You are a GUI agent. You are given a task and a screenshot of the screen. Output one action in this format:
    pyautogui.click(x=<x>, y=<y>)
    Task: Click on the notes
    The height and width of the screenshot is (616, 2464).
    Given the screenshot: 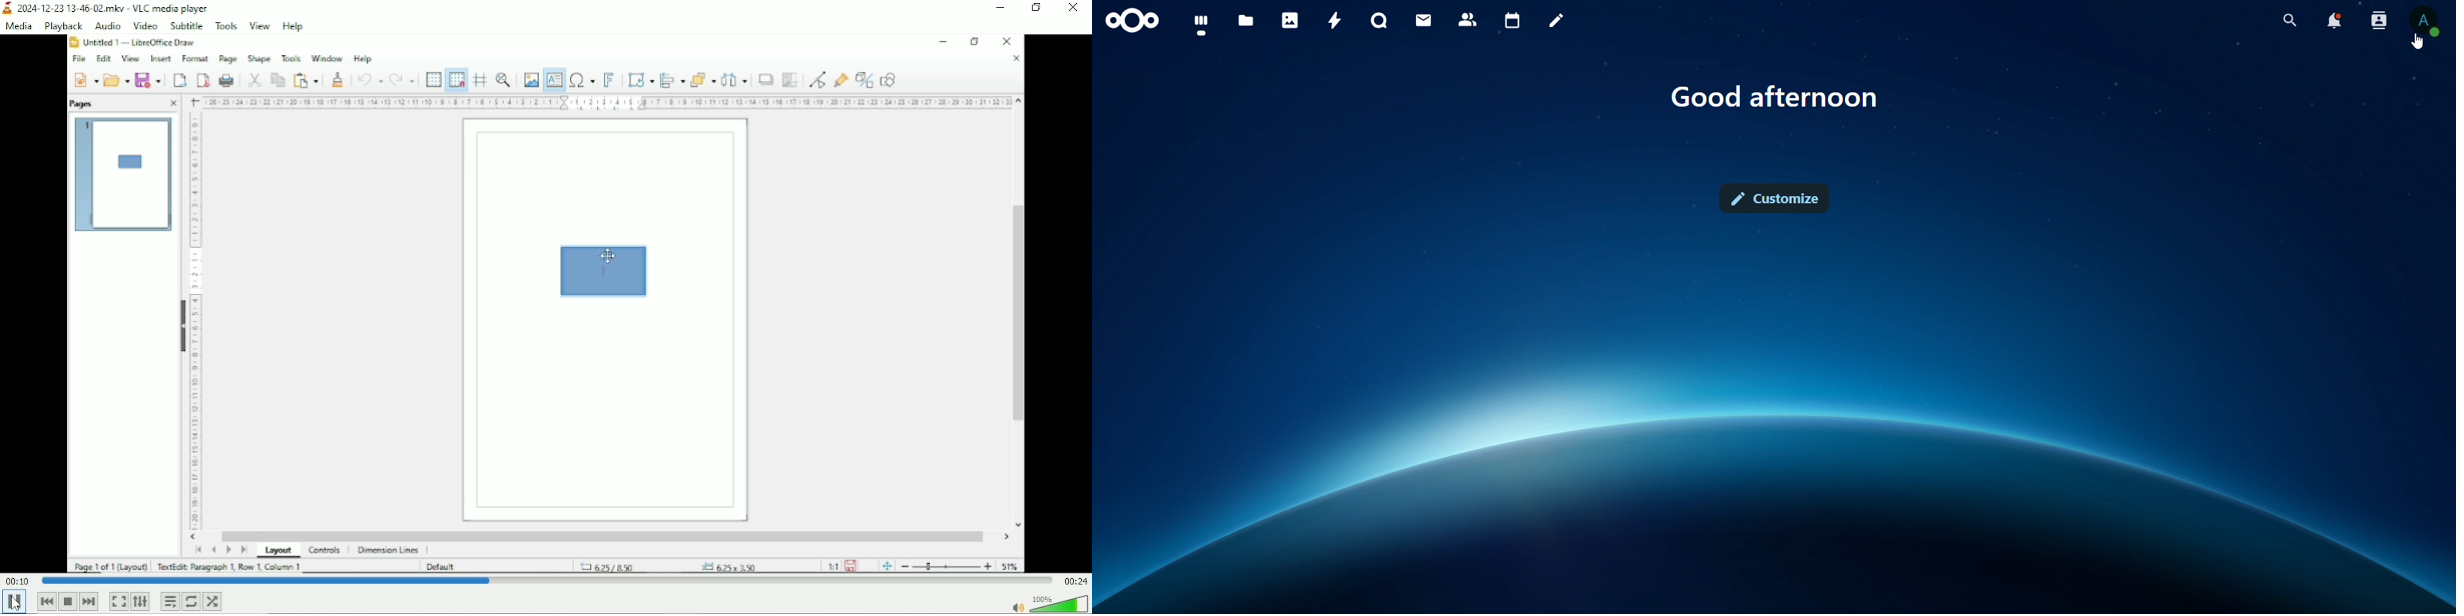 What is the action you would take?
    pyautogui.click(x=1556, y=21)
    